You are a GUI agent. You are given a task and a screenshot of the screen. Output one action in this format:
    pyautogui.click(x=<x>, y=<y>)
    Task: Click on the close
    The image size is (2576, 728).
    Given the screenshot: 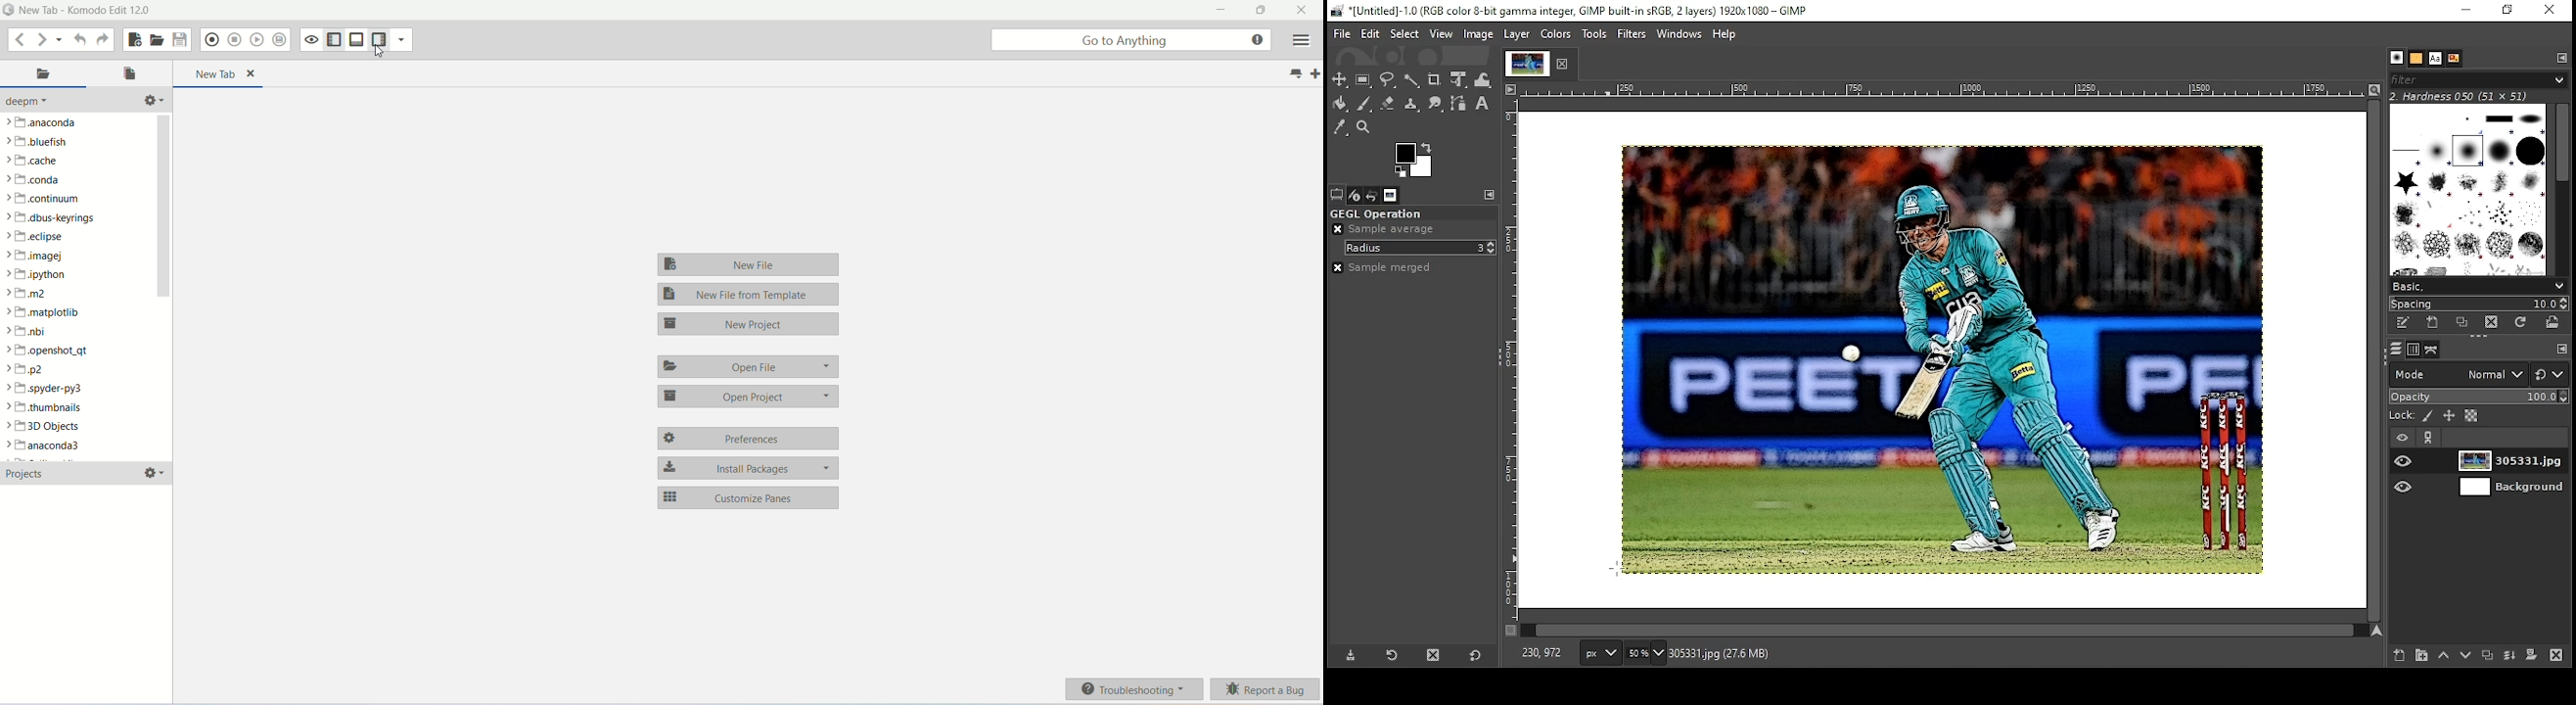 What is the action you would take?
    pyautogui.click(x=1565, y=63)
    